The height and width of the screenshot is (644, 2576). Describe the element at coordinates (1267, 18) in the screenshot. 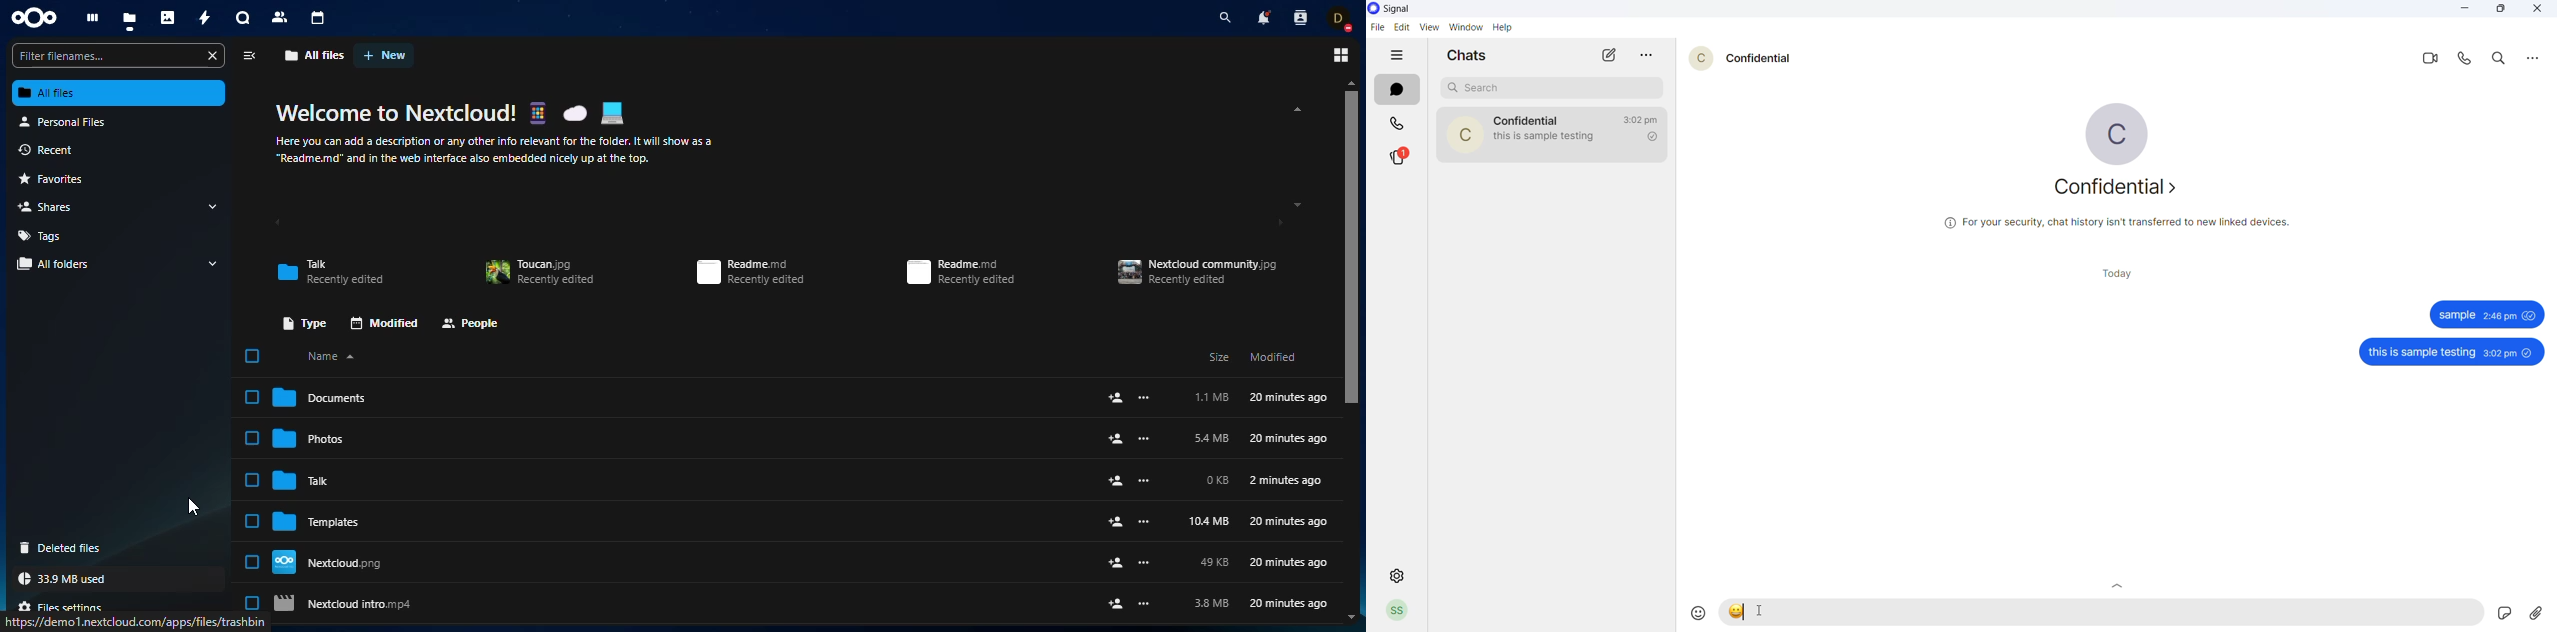

I see `Notification` at that location.